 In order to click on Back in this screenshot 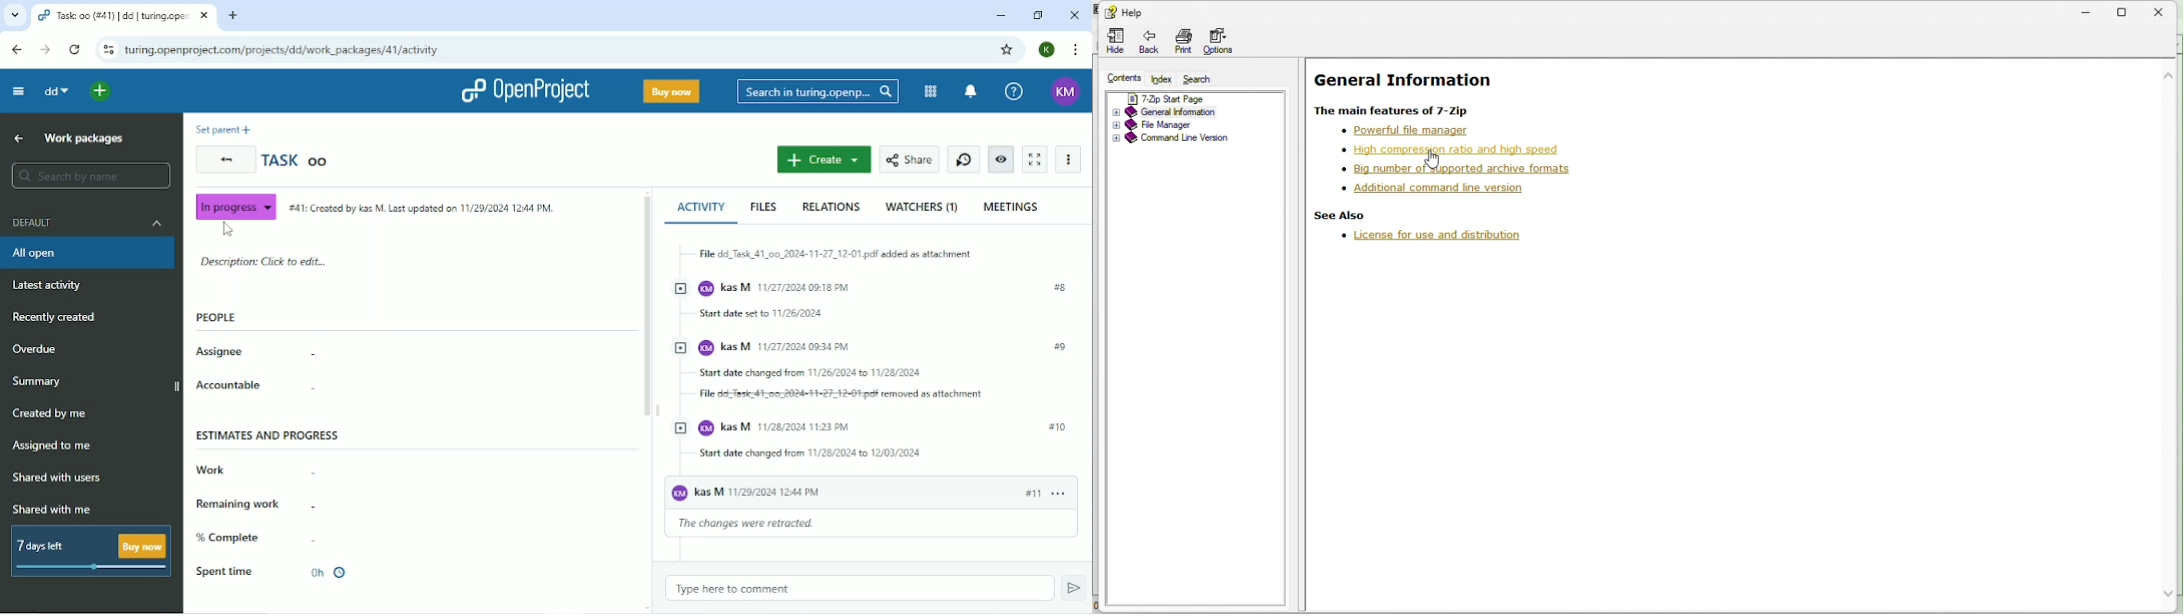, I will do `click(224, 160)`.